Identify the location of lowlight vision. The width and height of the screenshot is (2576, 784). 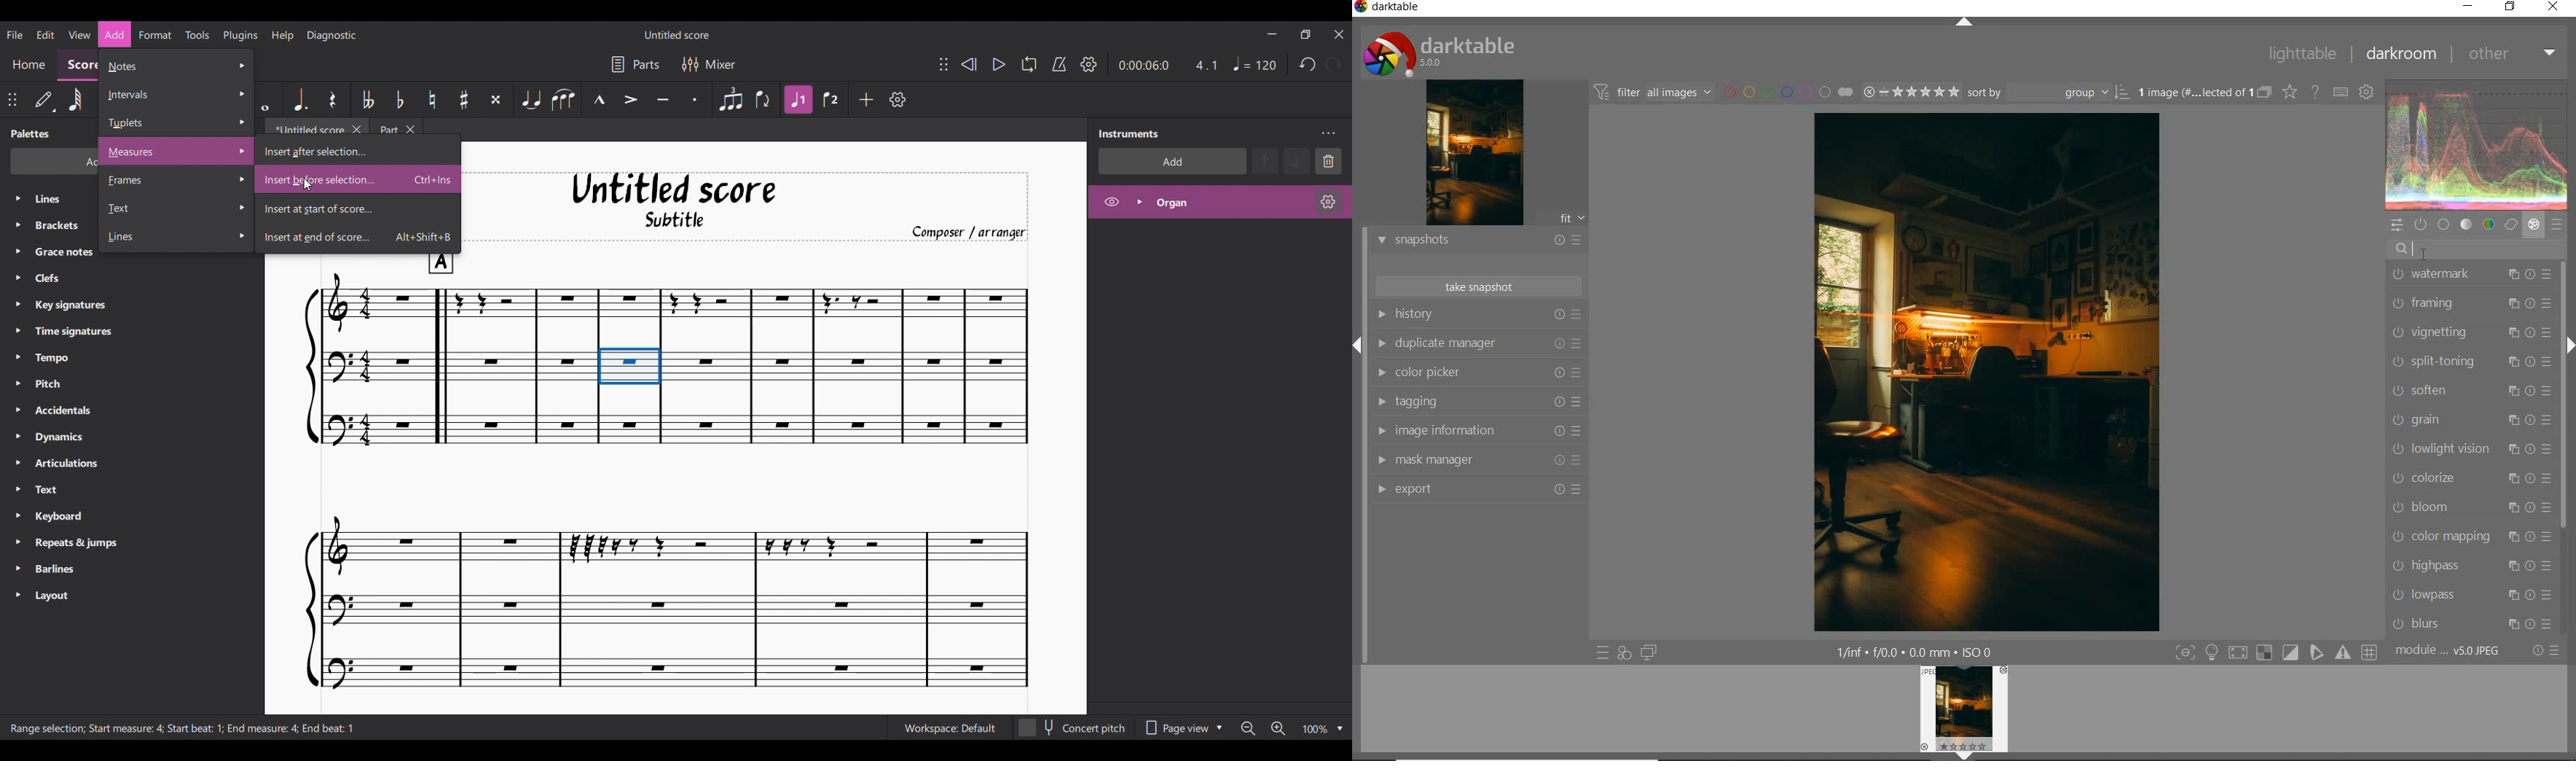
(2471, 448).